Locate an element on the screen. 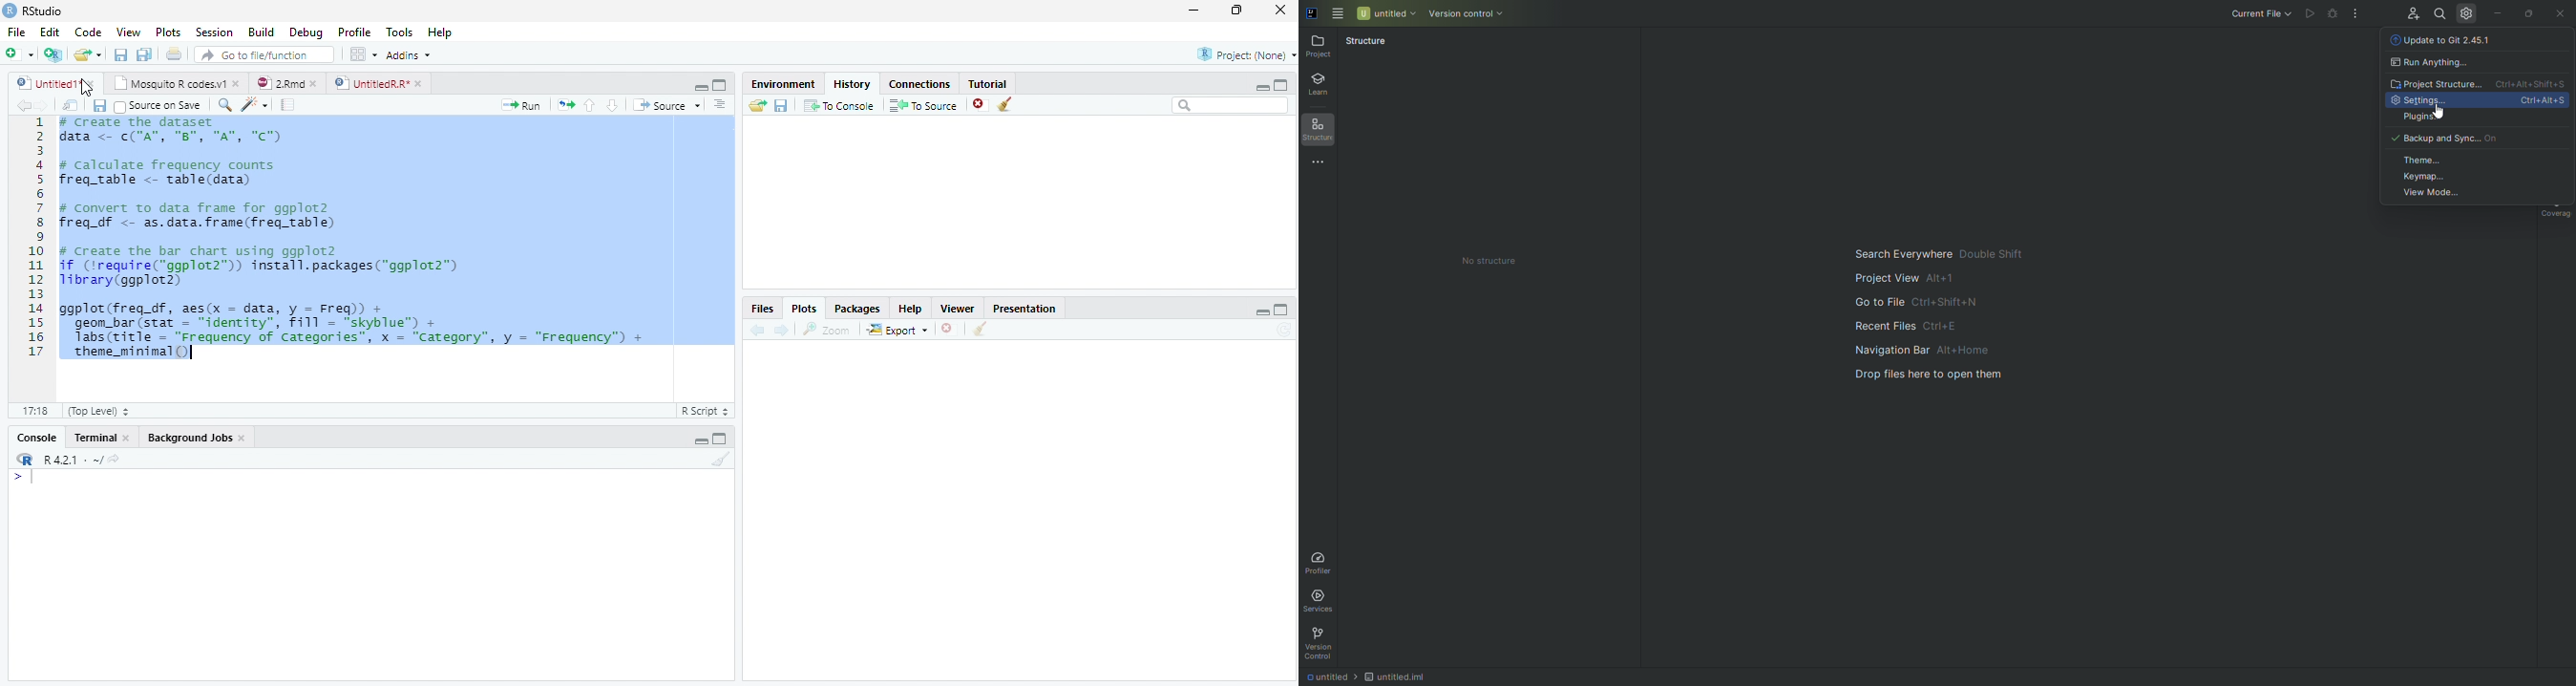  Minimize is located at coordinates (701, 440).